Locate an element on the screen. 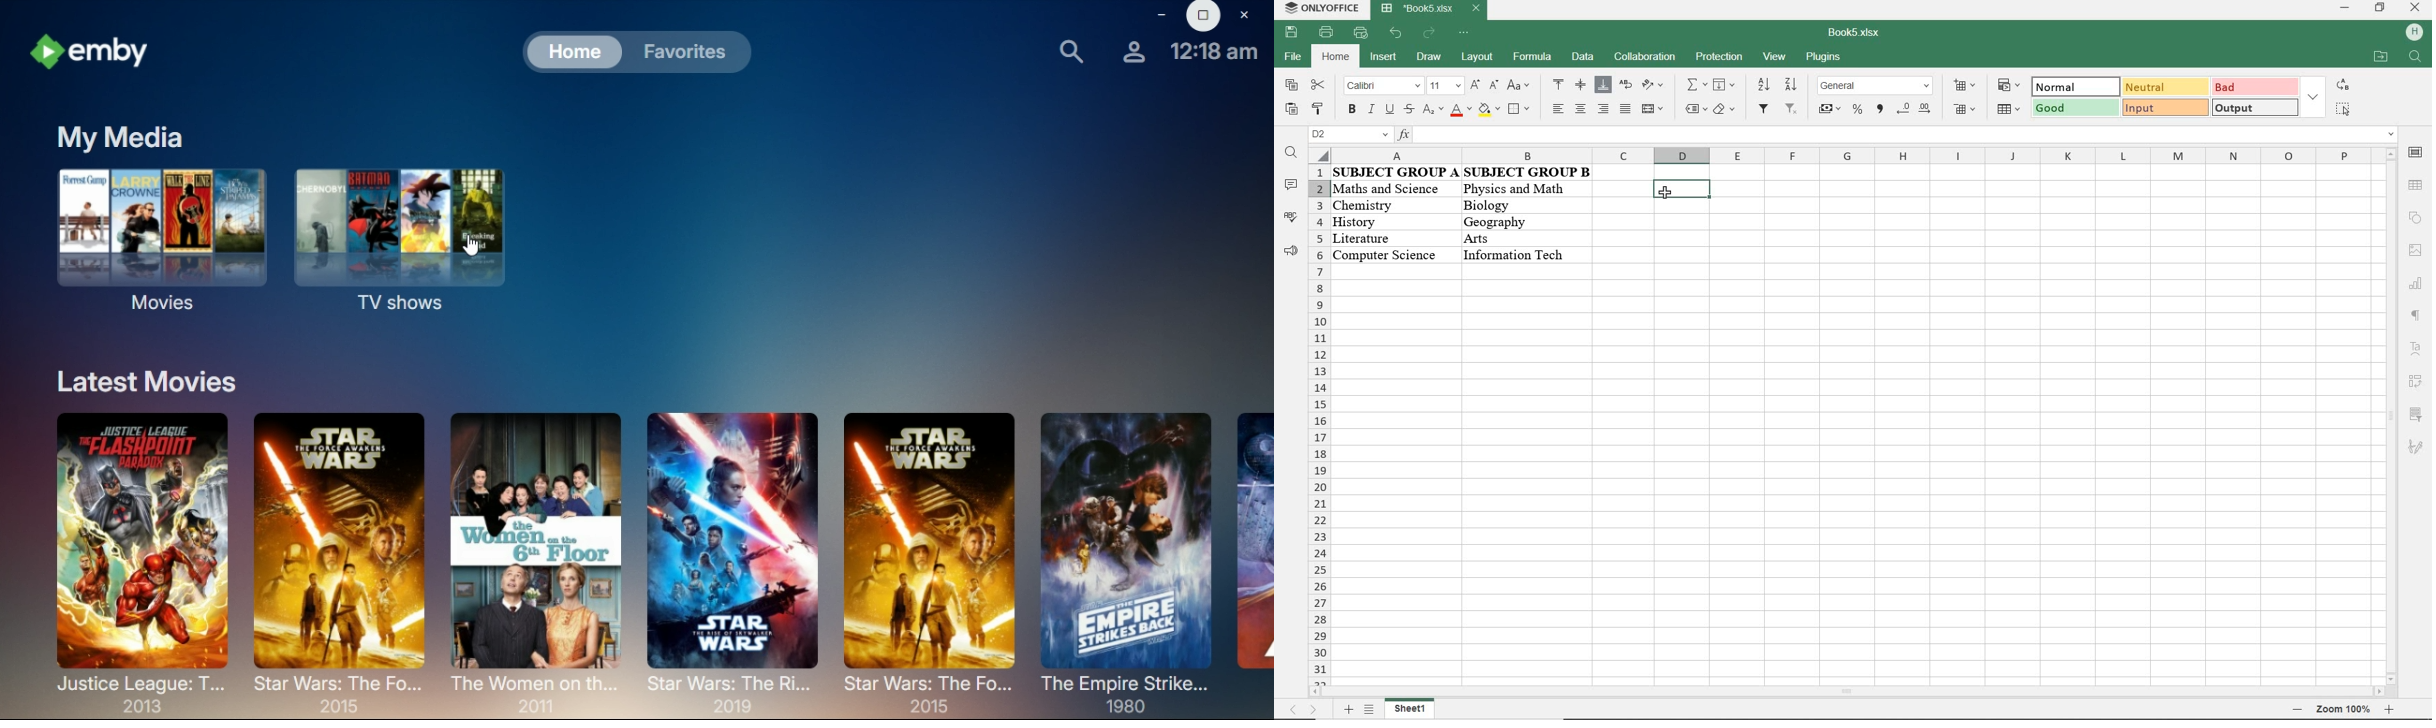 The image size is (2436, 728). pivot table is located at coordinates (2417, 381).